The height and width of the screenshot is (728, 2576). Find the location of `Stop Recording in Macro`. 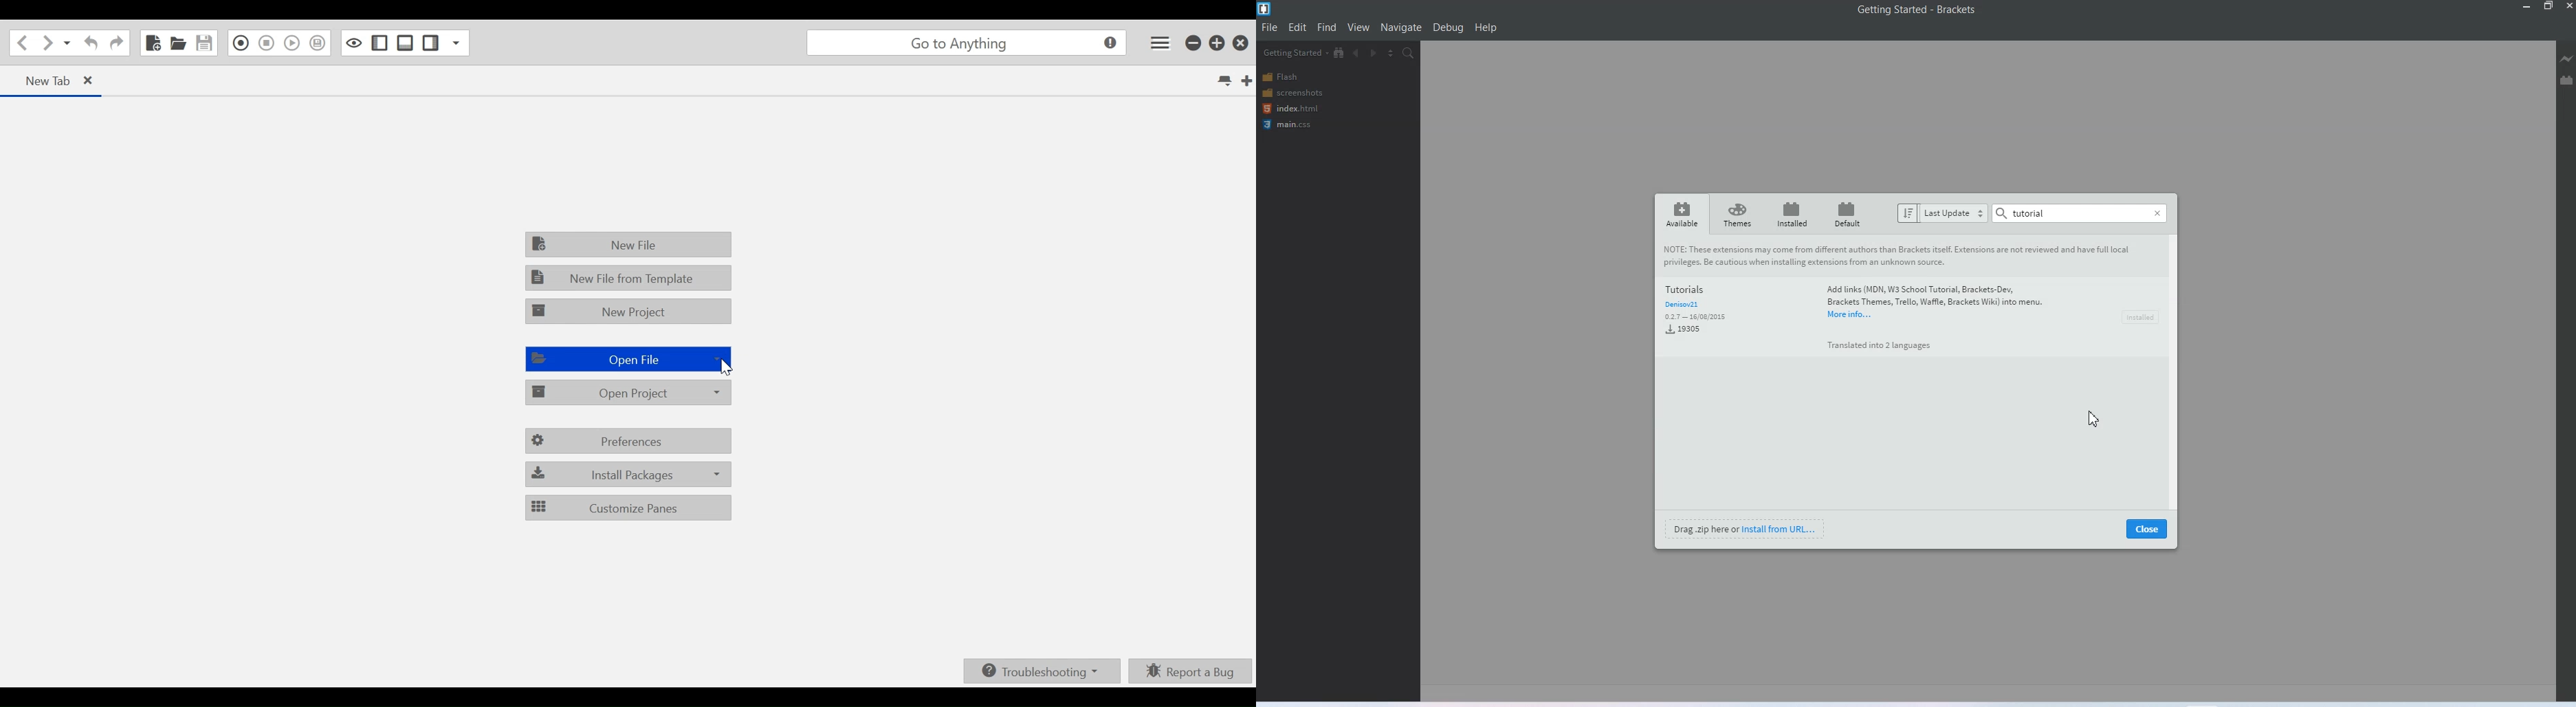

Stop Recording in Macro is located at coordinates (265, 43).